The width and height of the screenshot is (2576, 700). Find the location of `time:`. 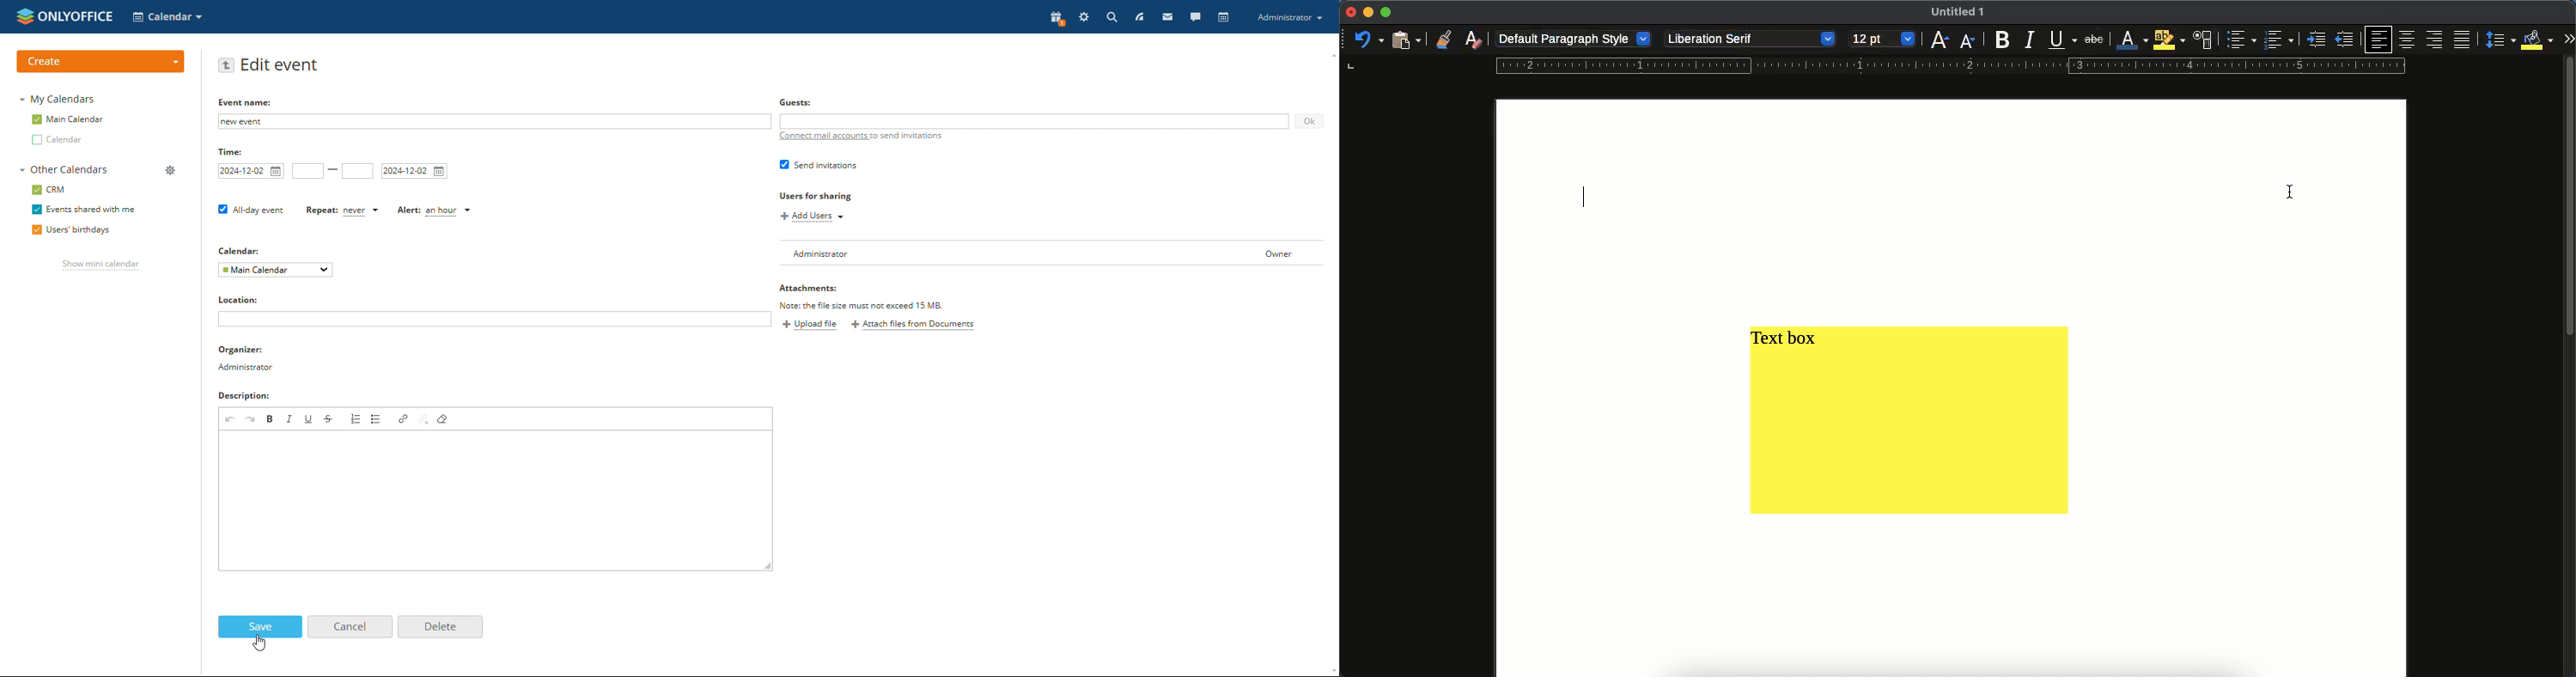

time: is located at coordinates (235, 152).